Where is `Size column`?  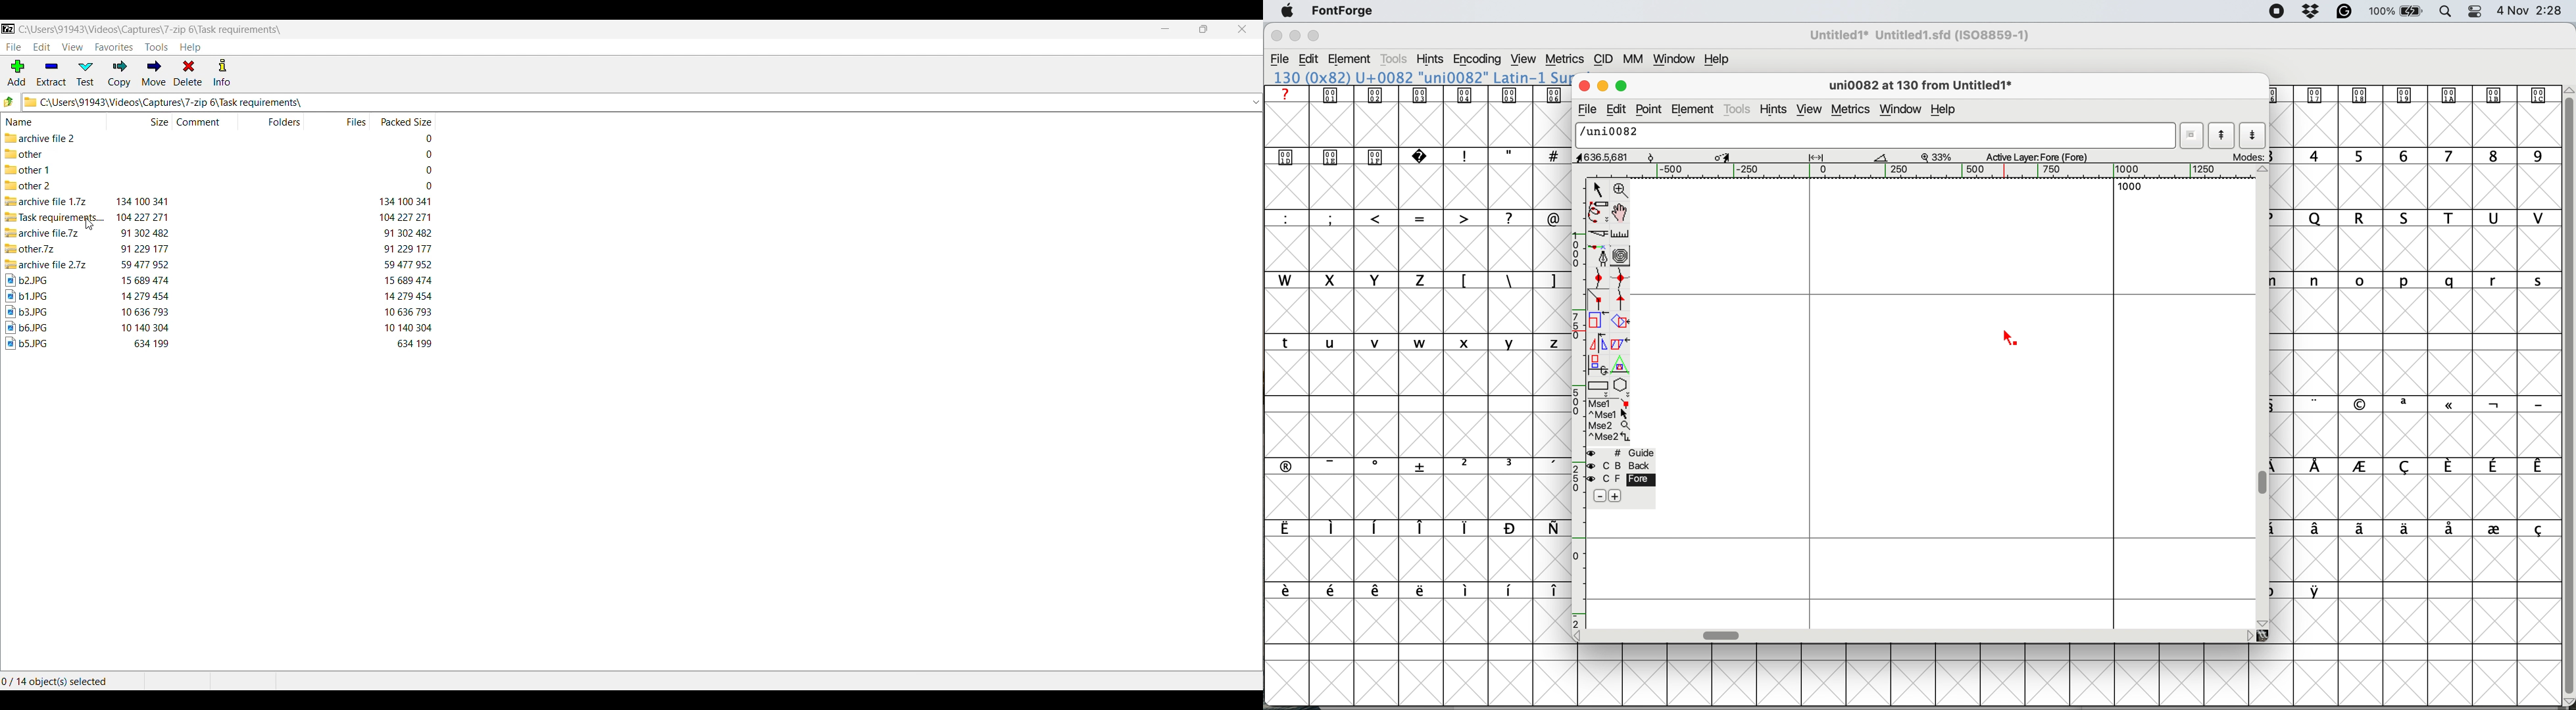 Size column is located at coordinates (139, 121).